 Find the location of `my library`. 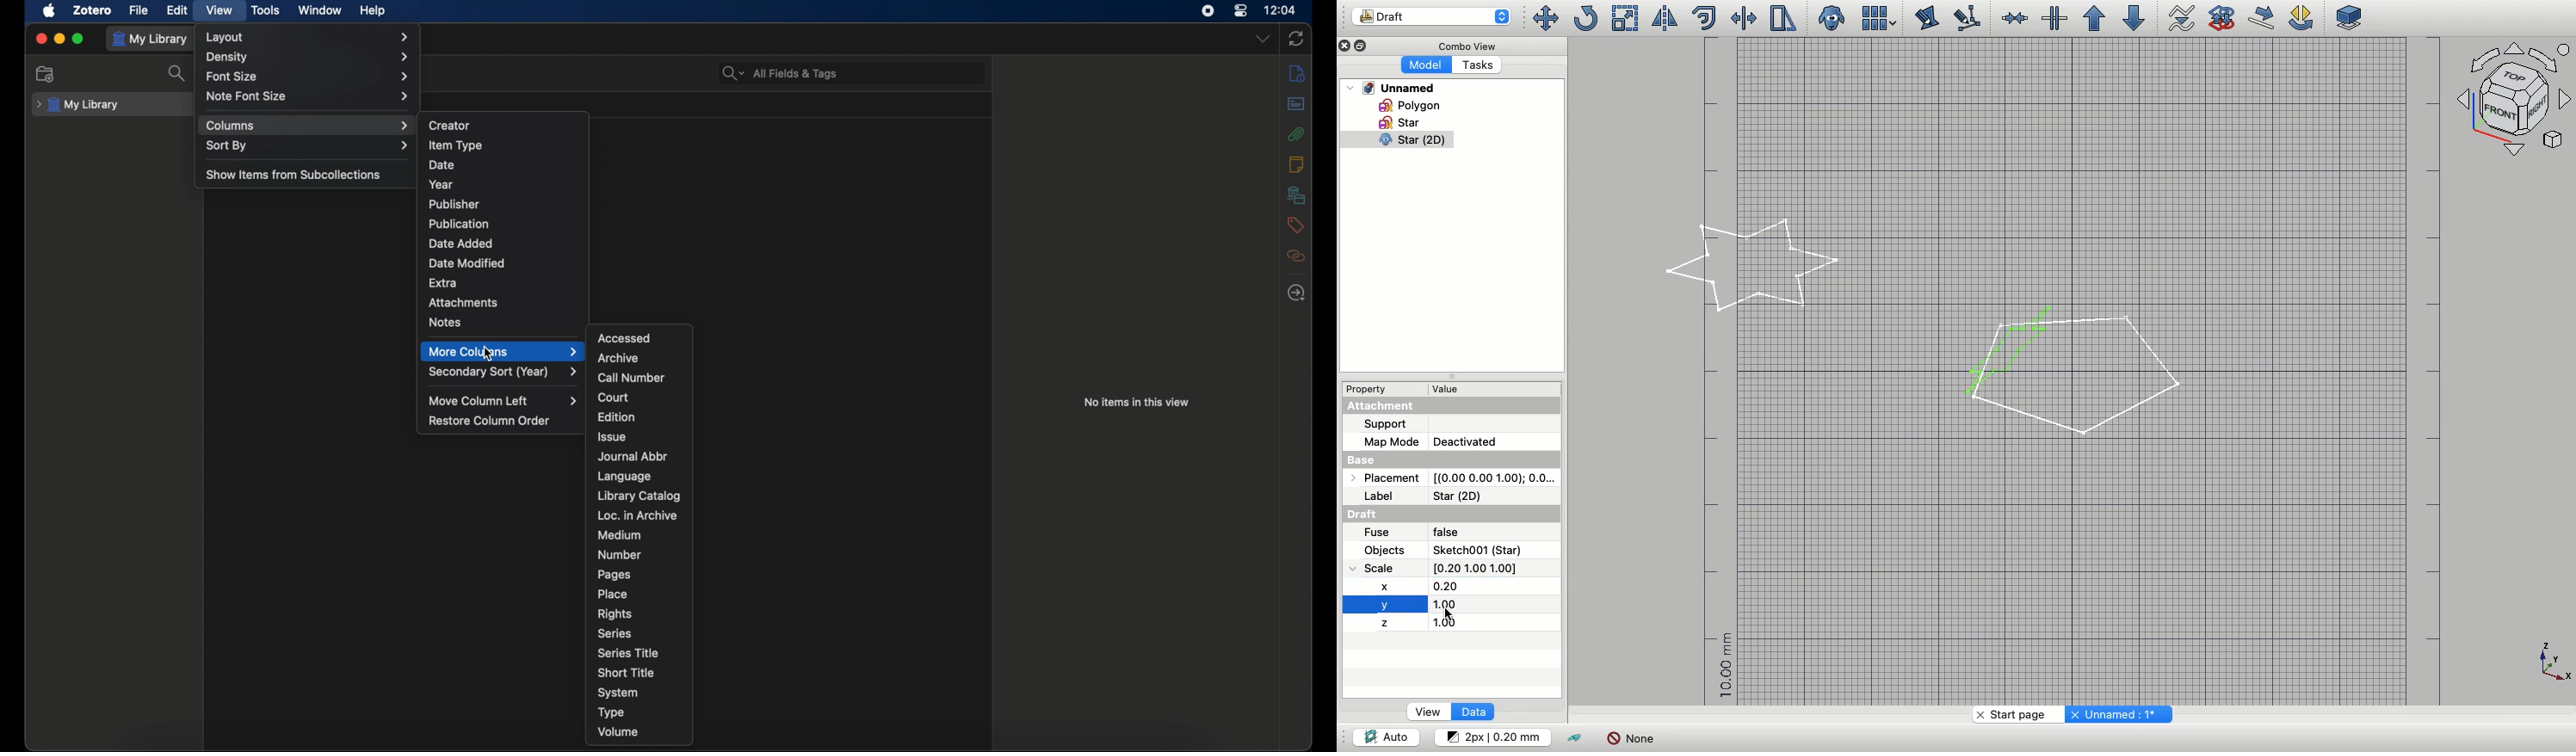

my library is located at coordinates (150, 39).